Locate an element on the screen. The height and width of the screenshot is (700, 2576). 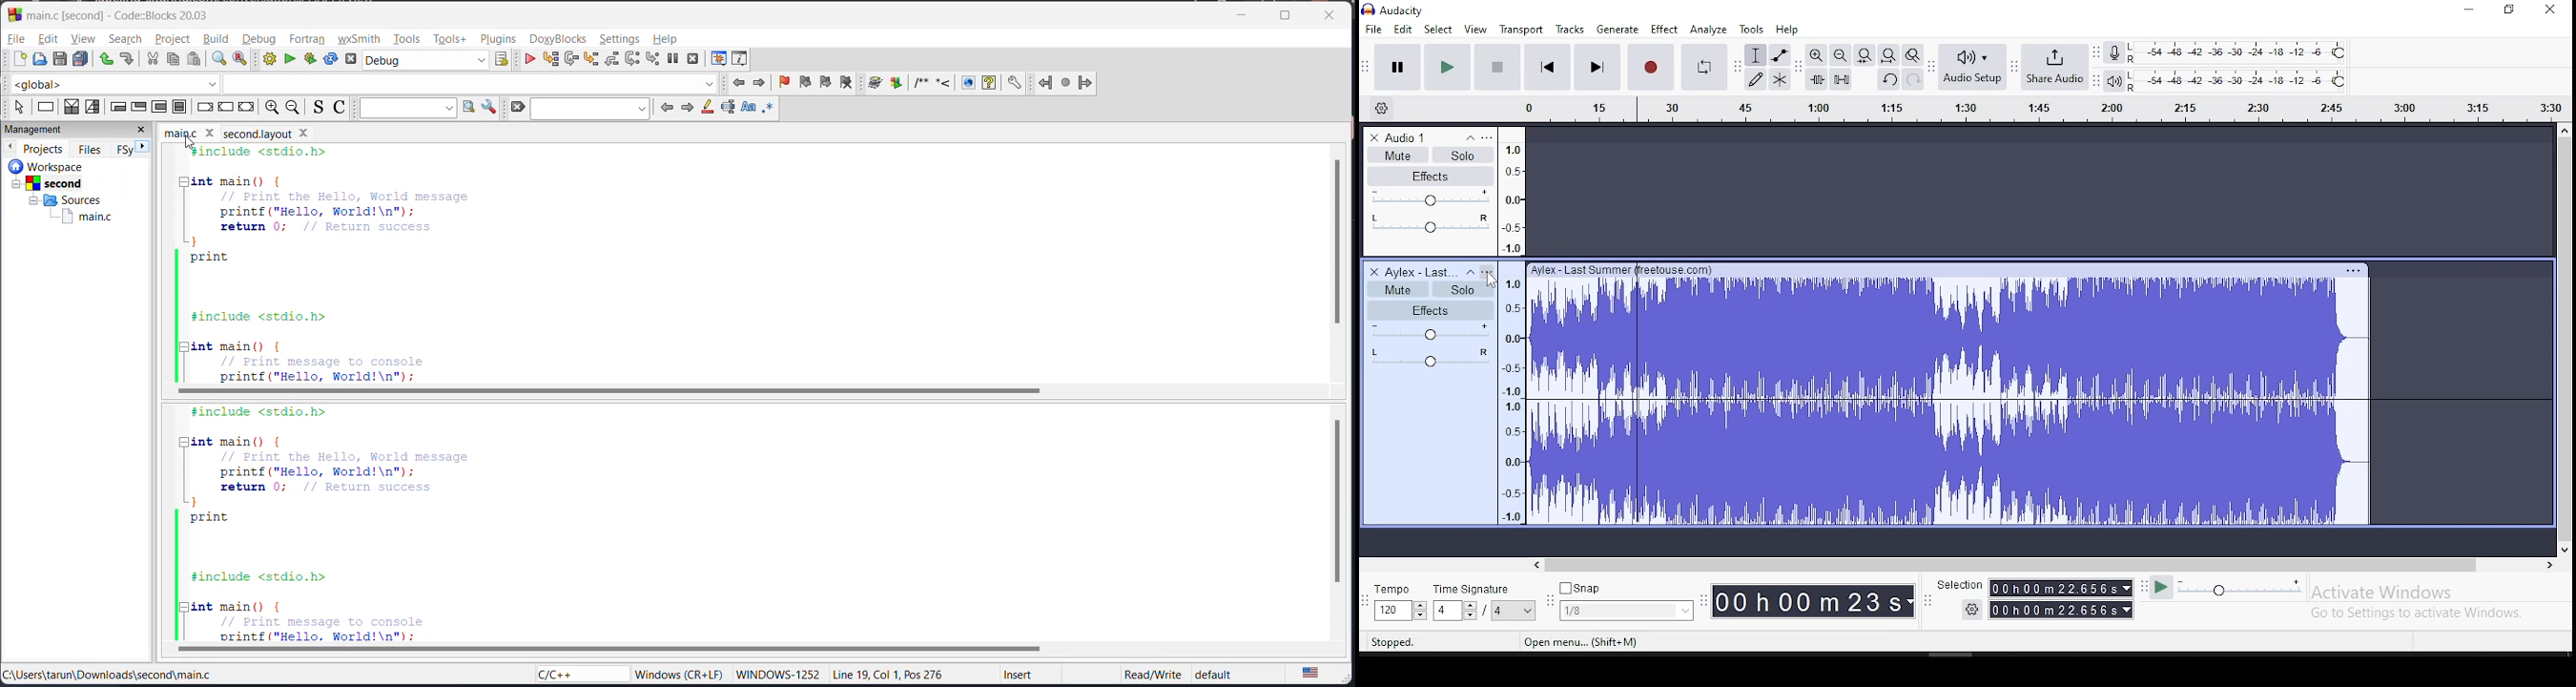
view is located at coordinates (1476, 30).